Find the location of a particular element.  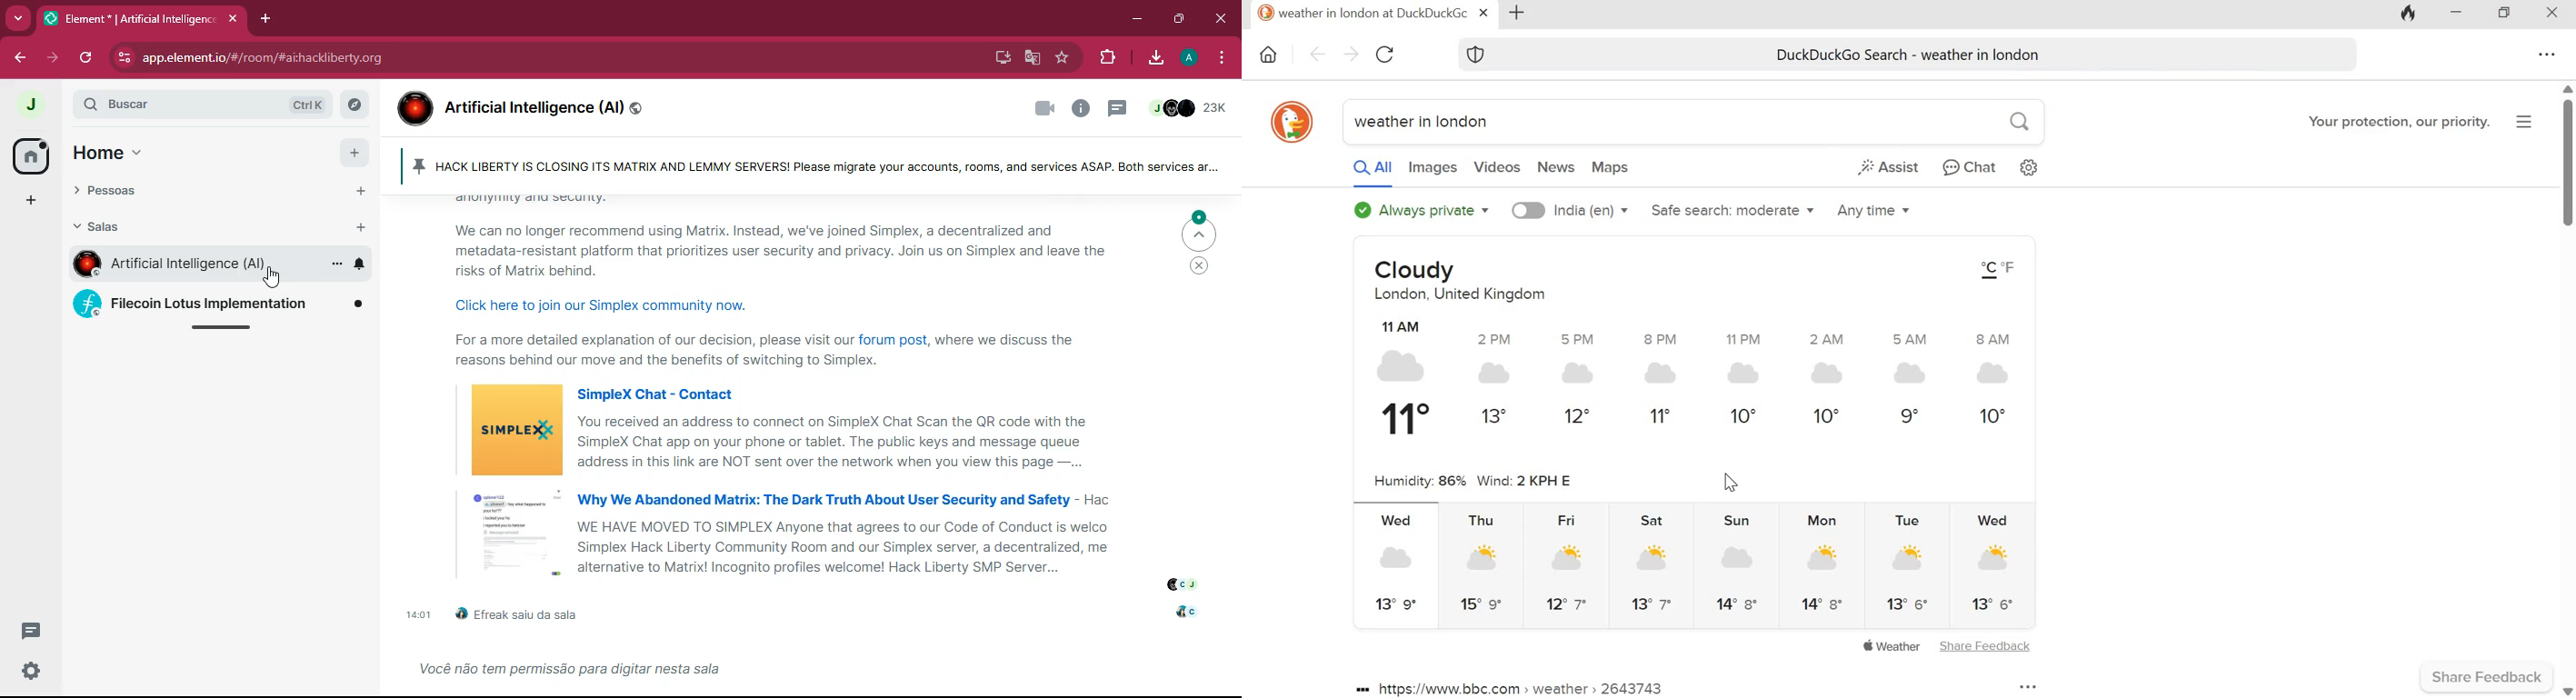

filecoin lotus implementation is located at coordinates (218, 304).